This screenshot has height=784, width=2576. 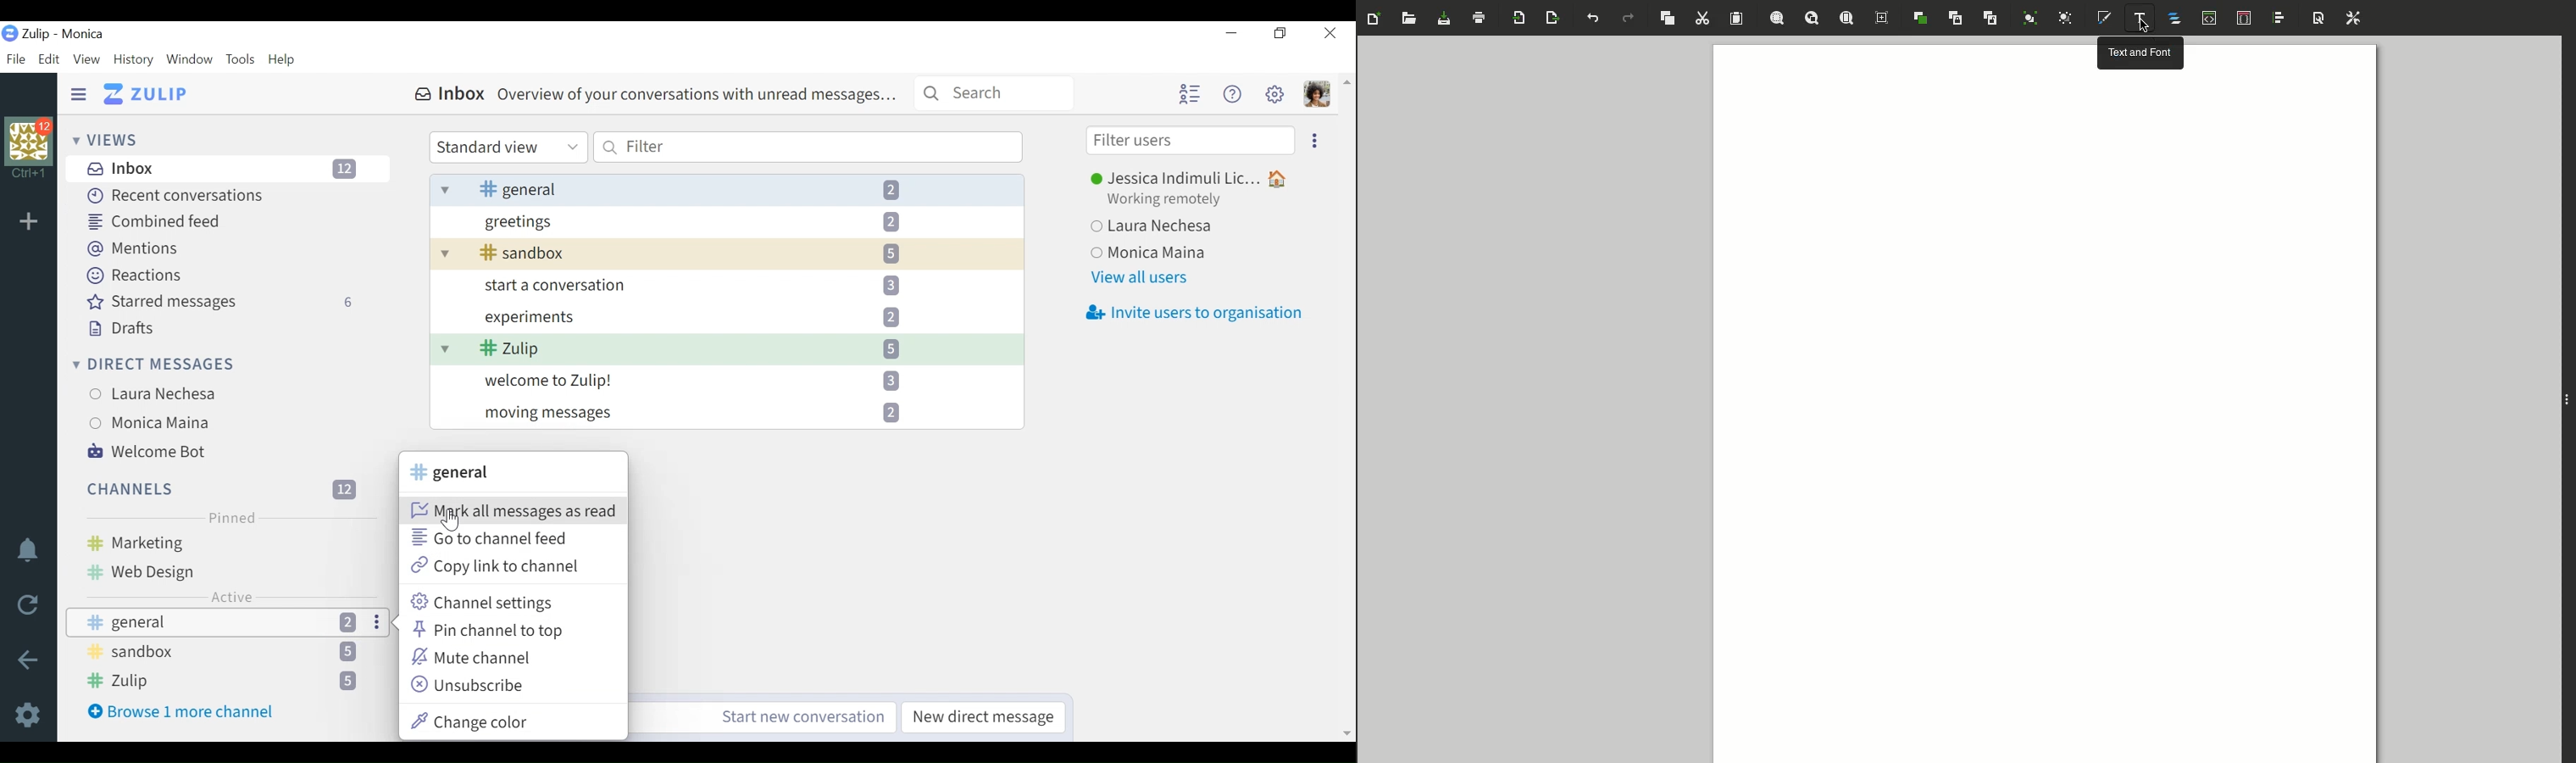 What do you see at coordinates (134, 249) in the screenshot?
I see `Mentions` at bounding box center [134, 249].